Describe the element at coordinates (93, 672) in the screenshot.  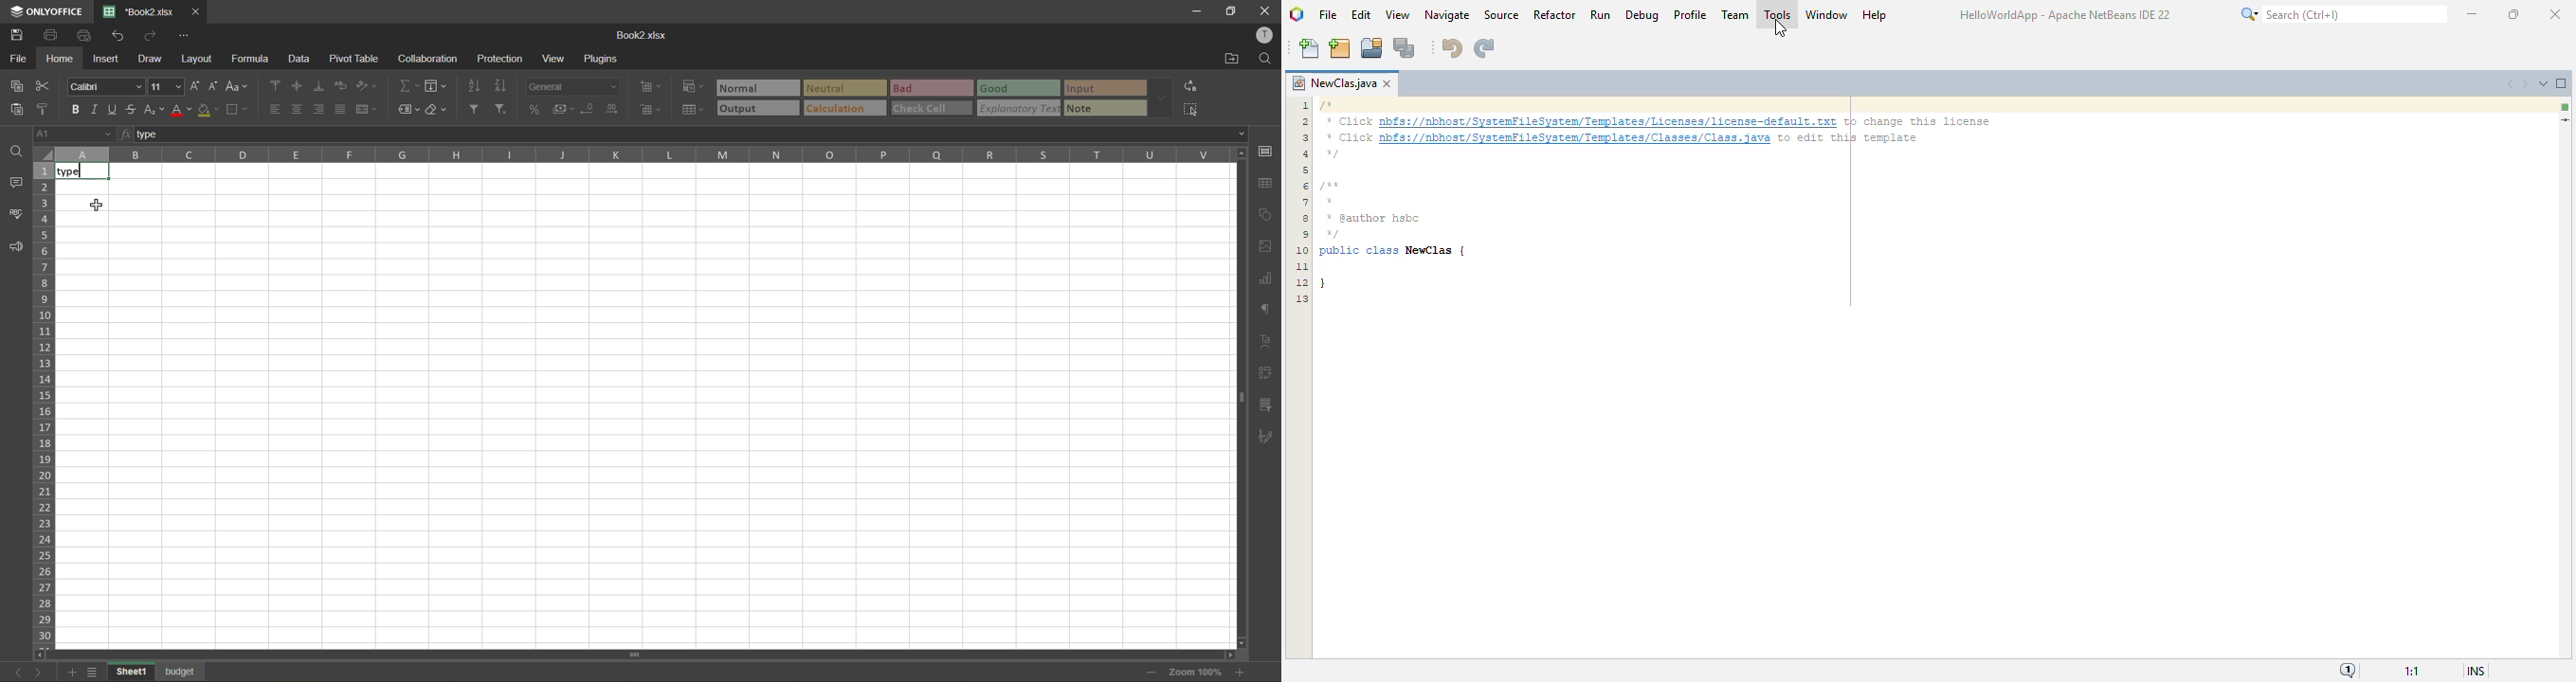
I see `sheet list` at that location.